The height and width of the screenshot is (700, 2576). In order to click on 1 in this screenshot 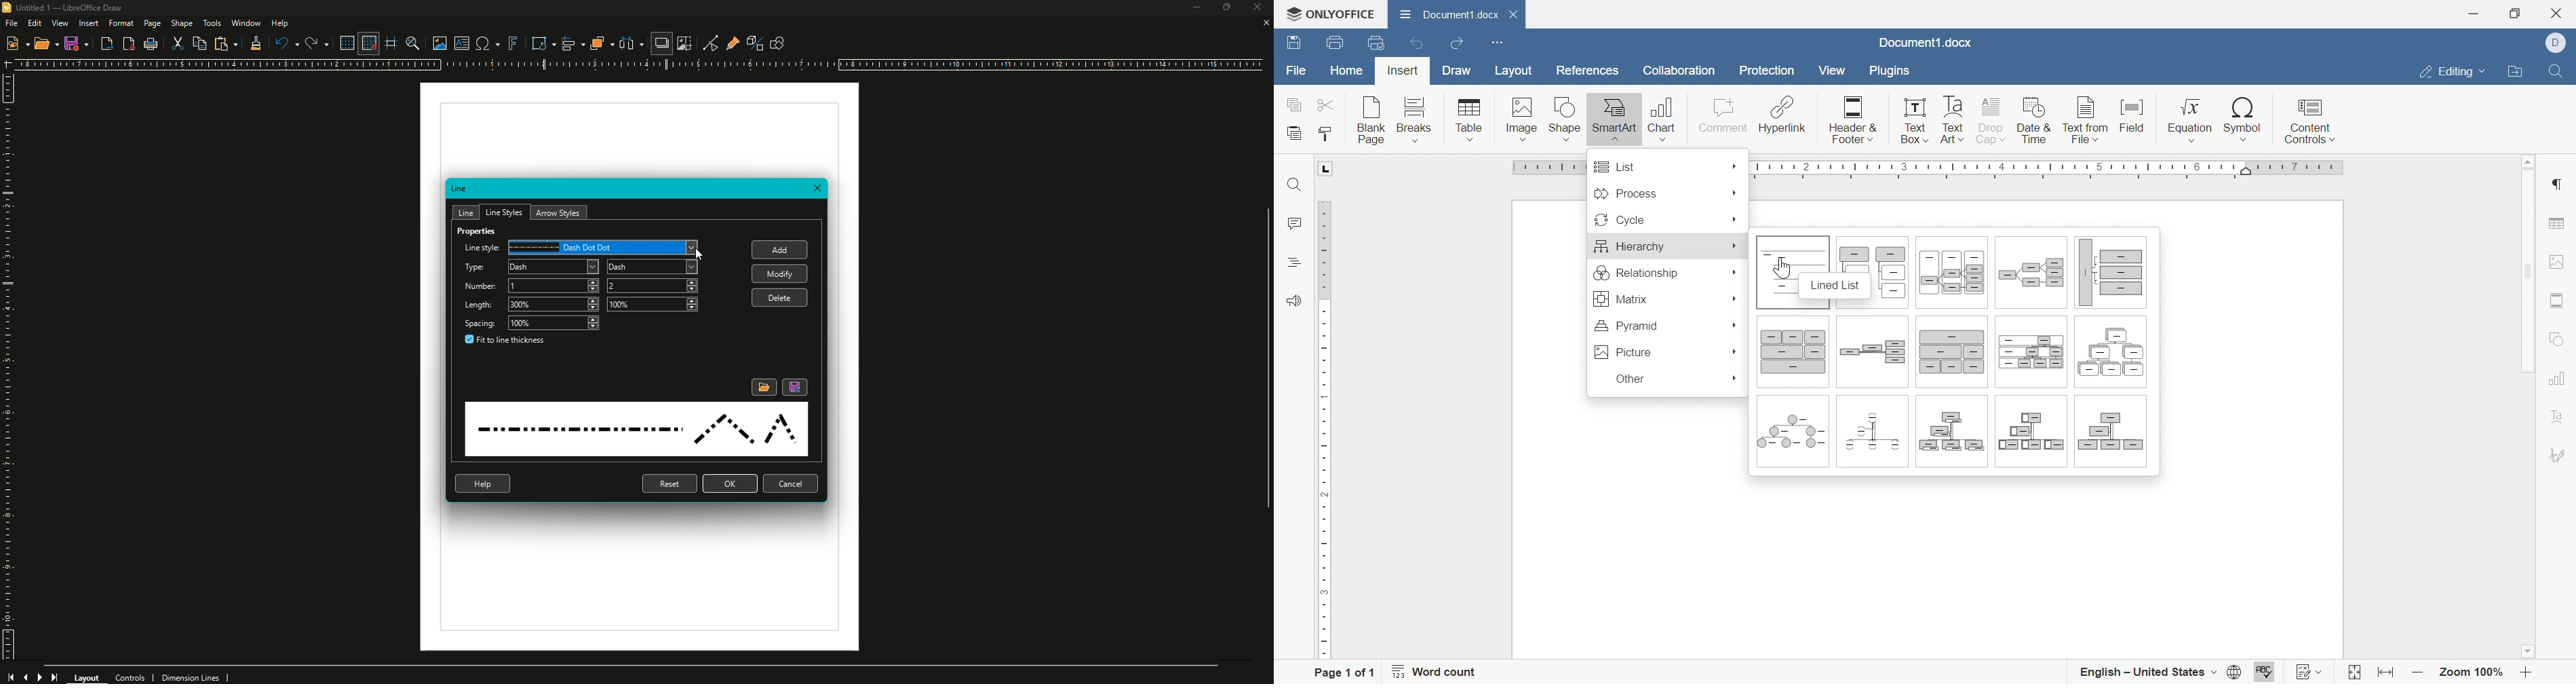, I will do `click(554, 285)`.